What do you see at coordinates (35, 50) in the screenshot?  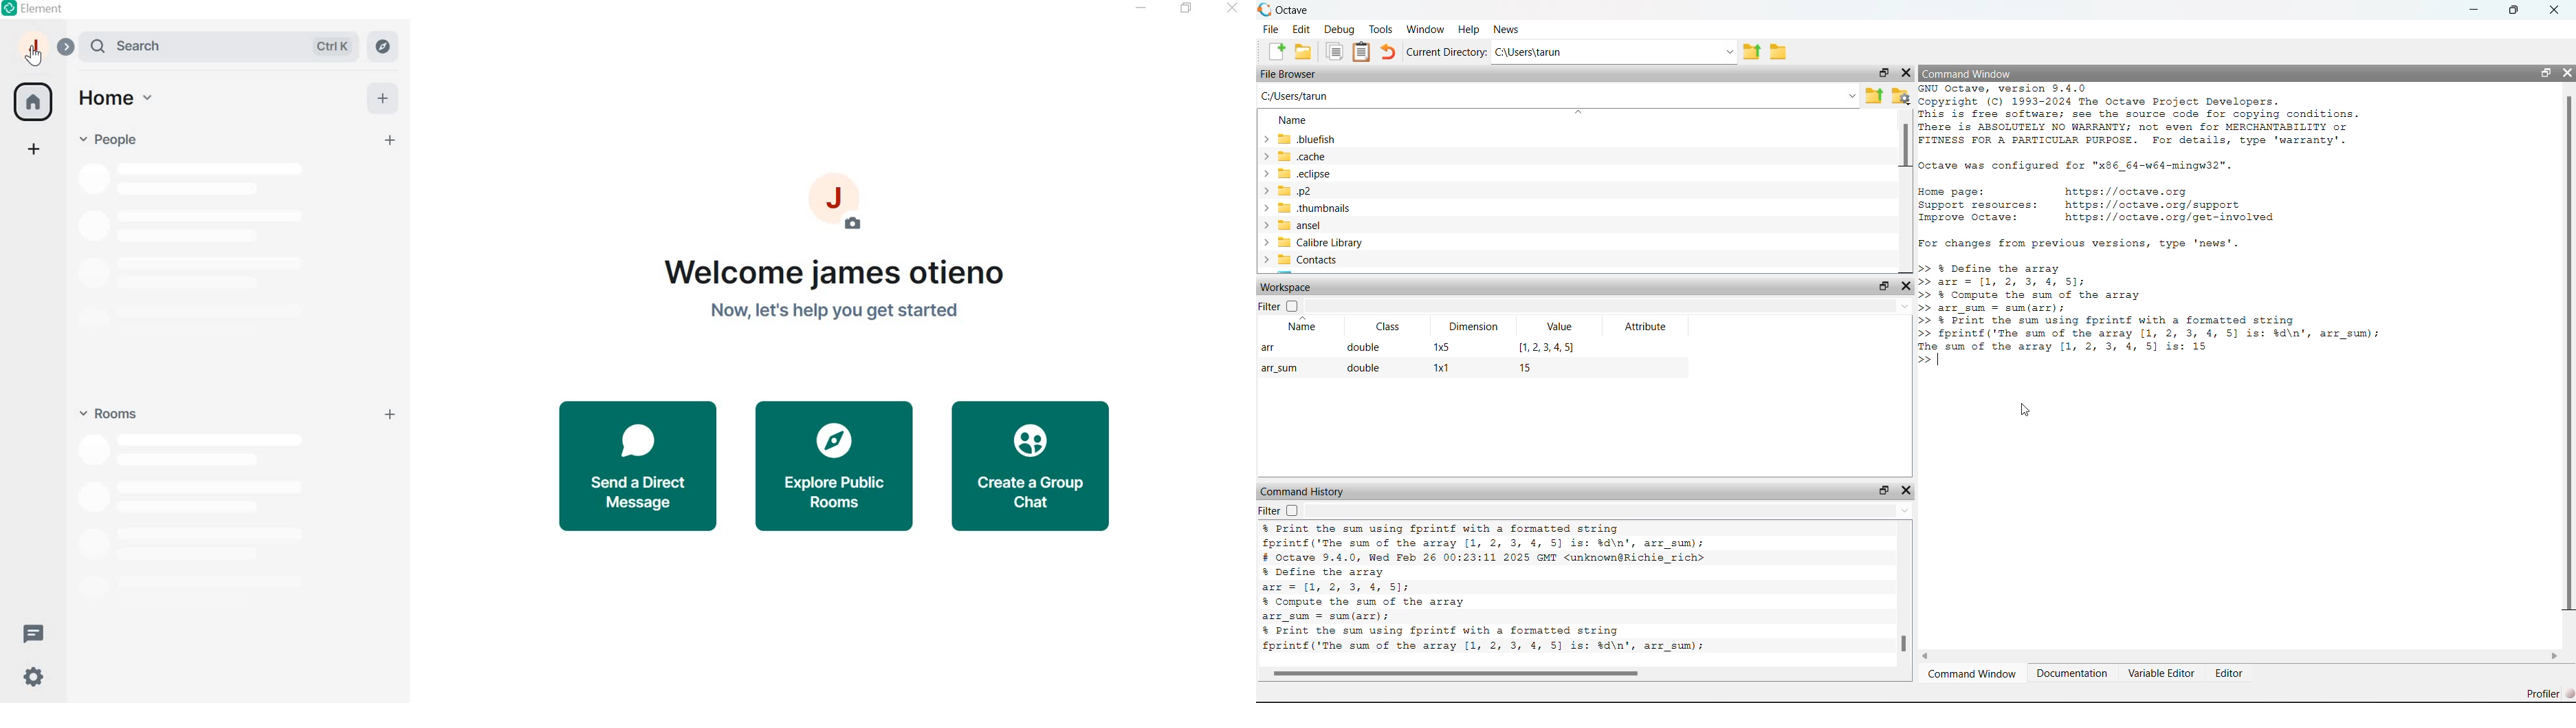 I see `ACCOUNT` at bounding box center [35, 50].